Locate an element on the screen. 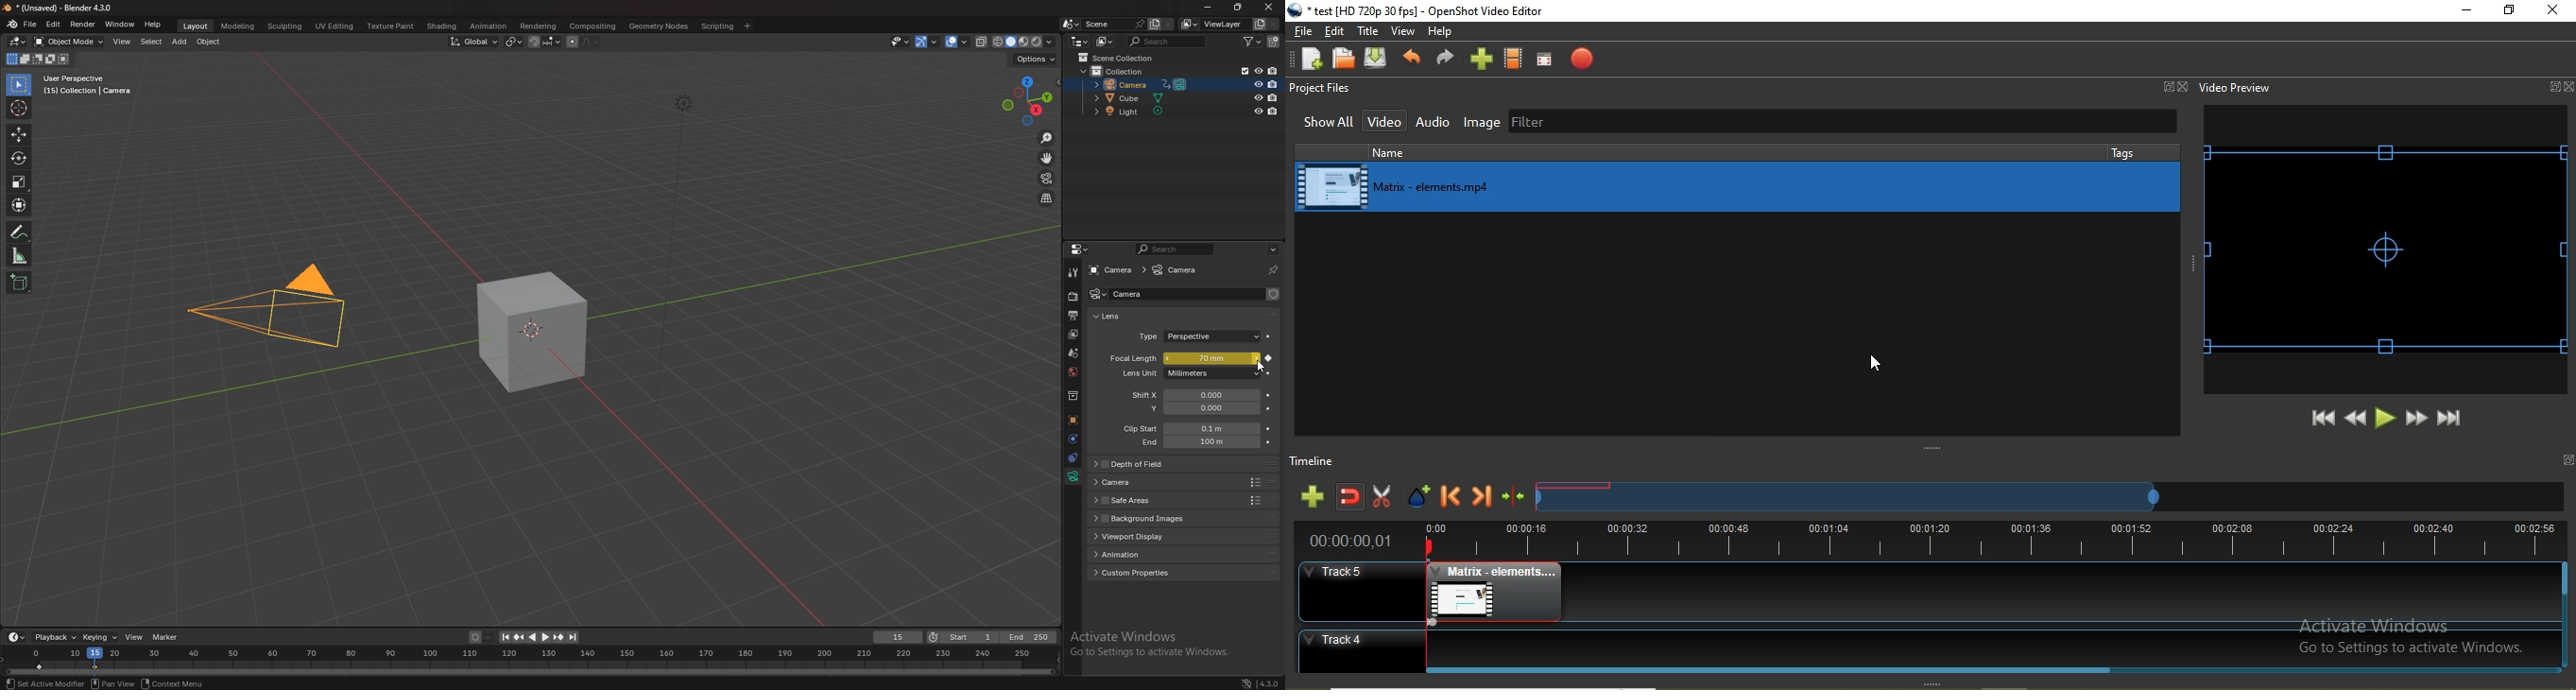 This screenshot has height=700, width=2576. viewport shading is located at coordinates (1025, 42).